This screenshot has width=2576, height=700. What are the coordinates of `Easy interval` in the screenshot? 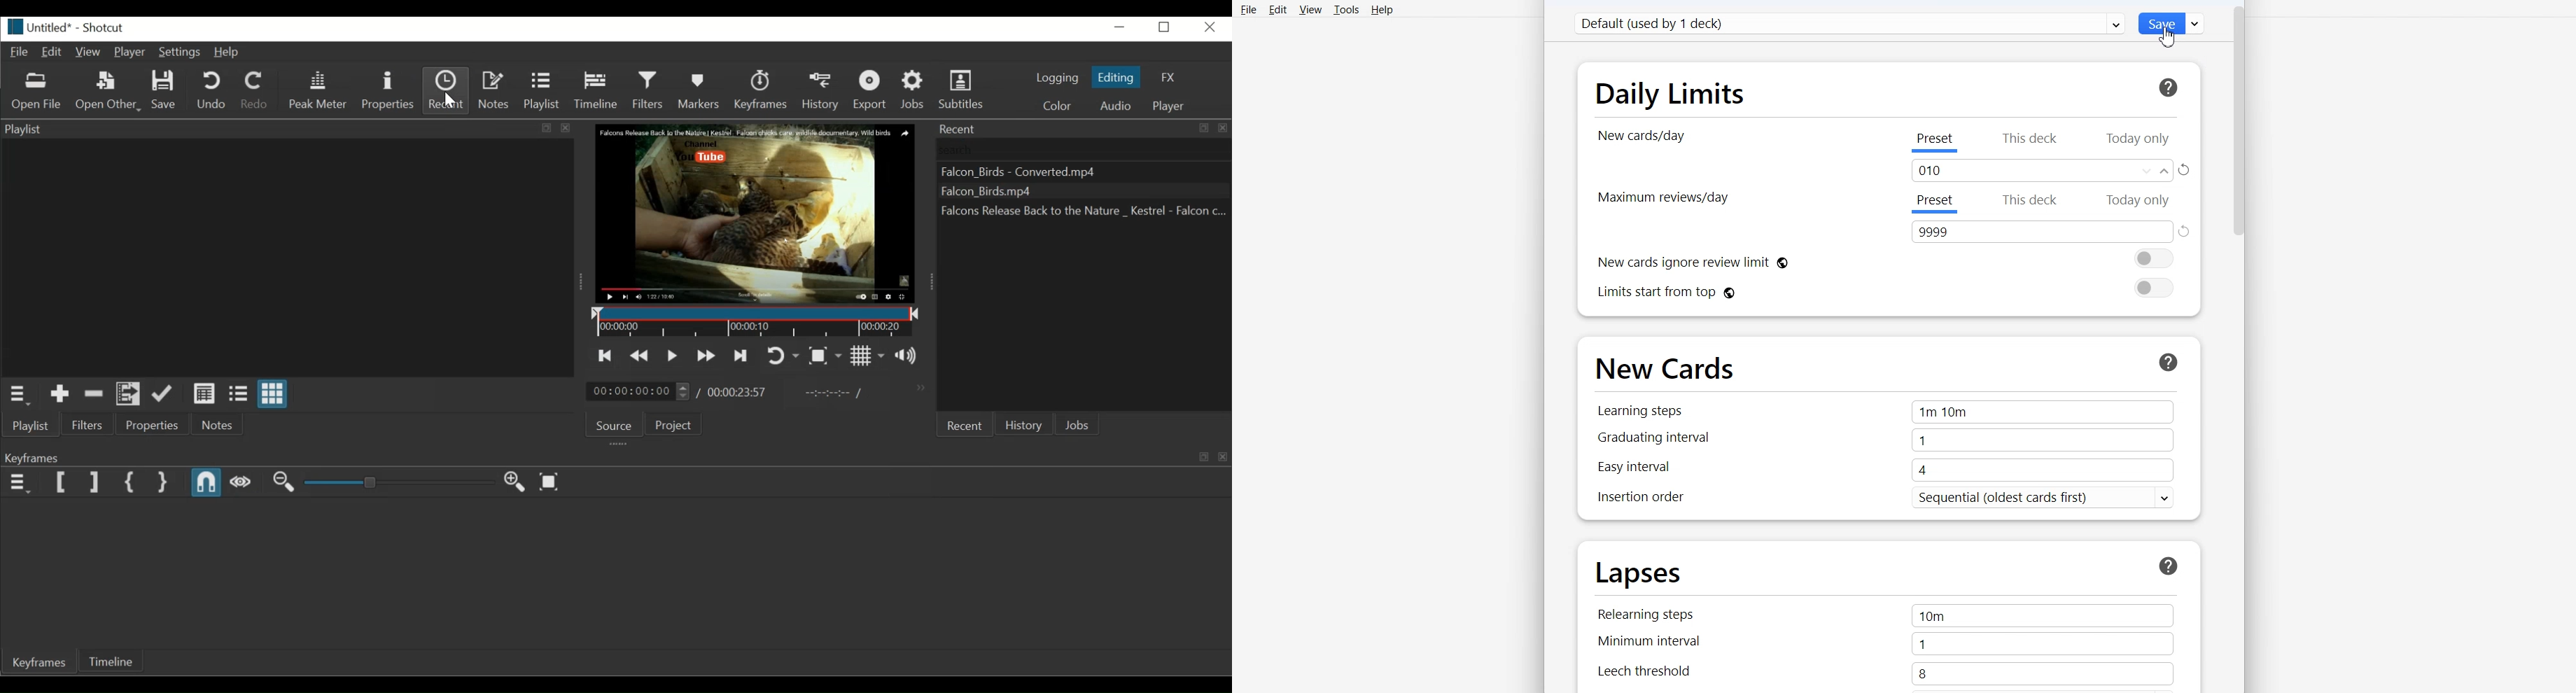 It's located at (1661, 470).